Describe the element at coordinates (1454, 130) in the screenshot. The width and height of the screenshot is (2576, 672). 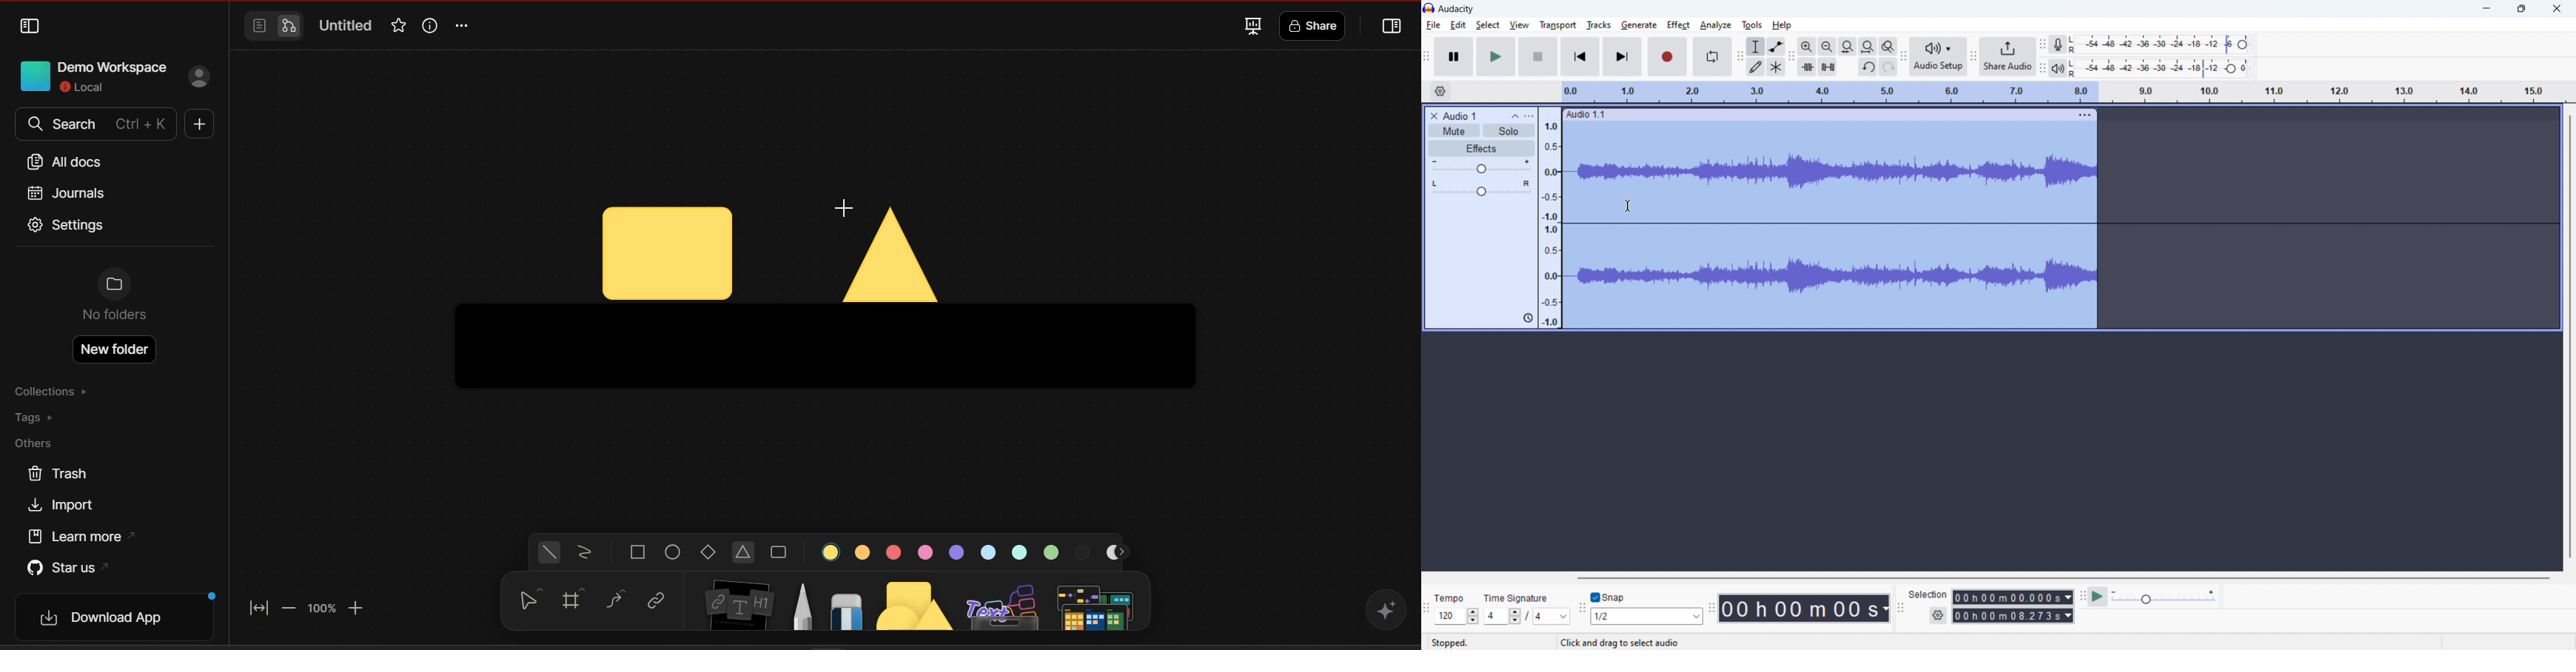
I see `mute` at that location.